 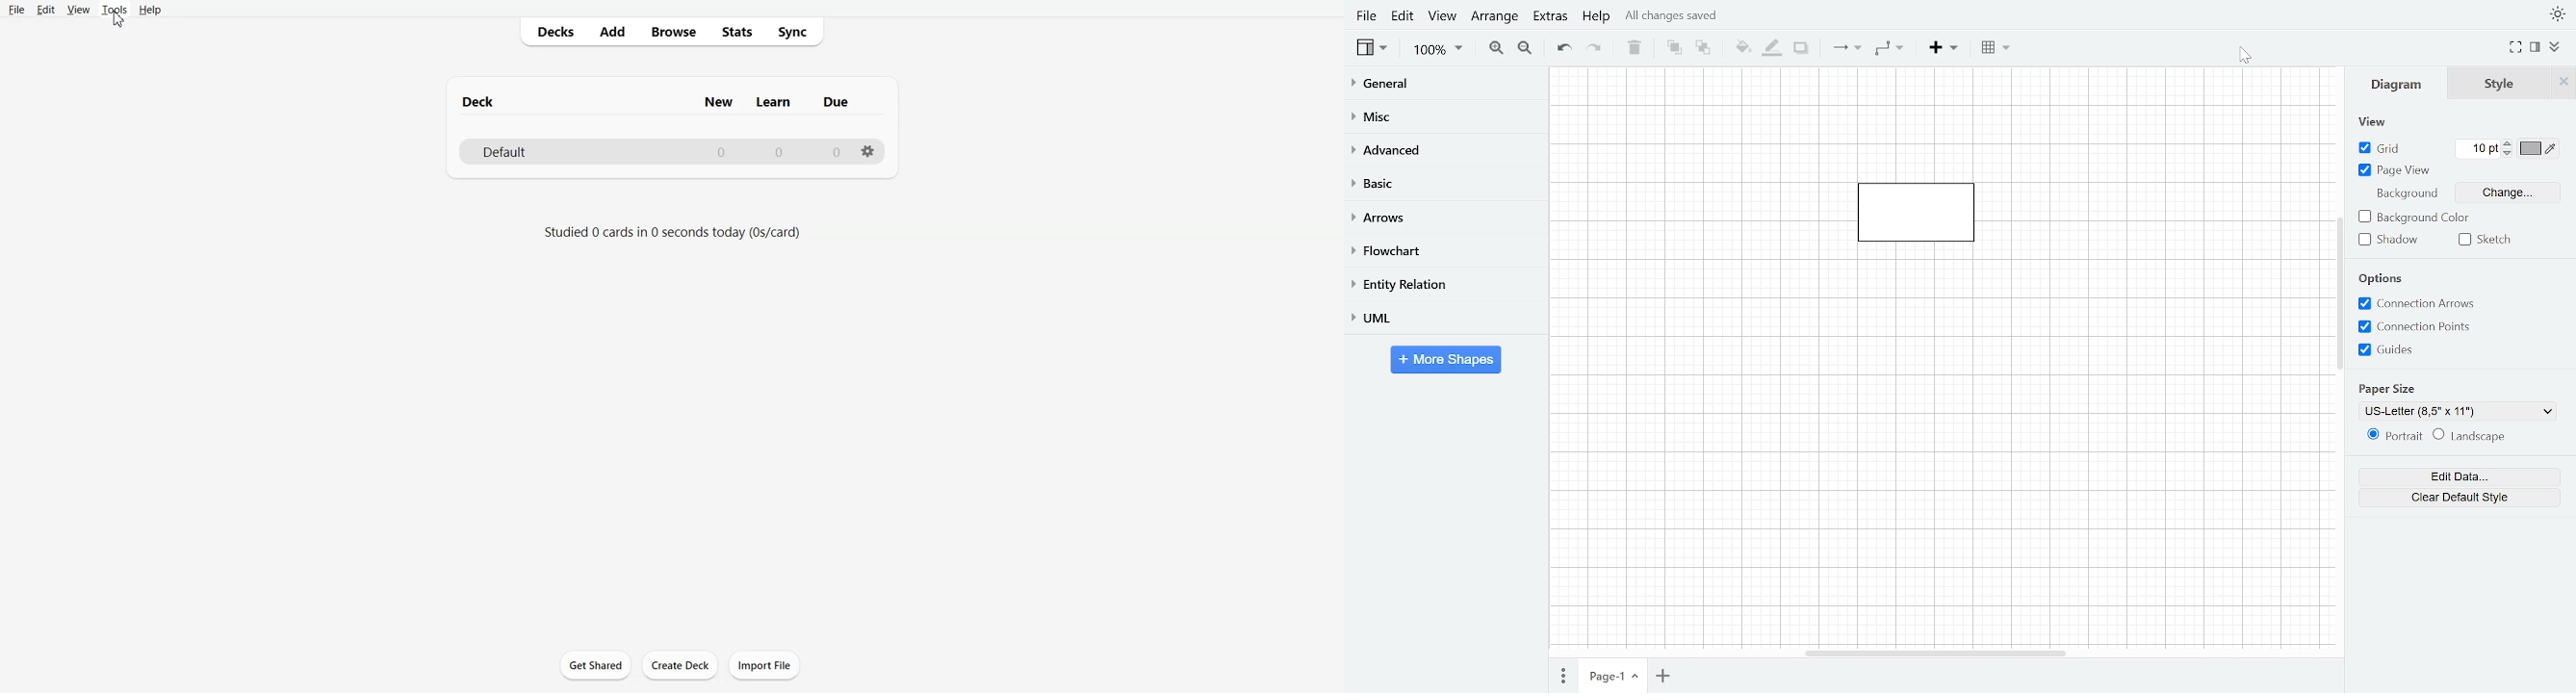 What do you see at coordinates (1450, 360) in the screenshot?
I see `More shapes` at bounding box center [1450, 360].